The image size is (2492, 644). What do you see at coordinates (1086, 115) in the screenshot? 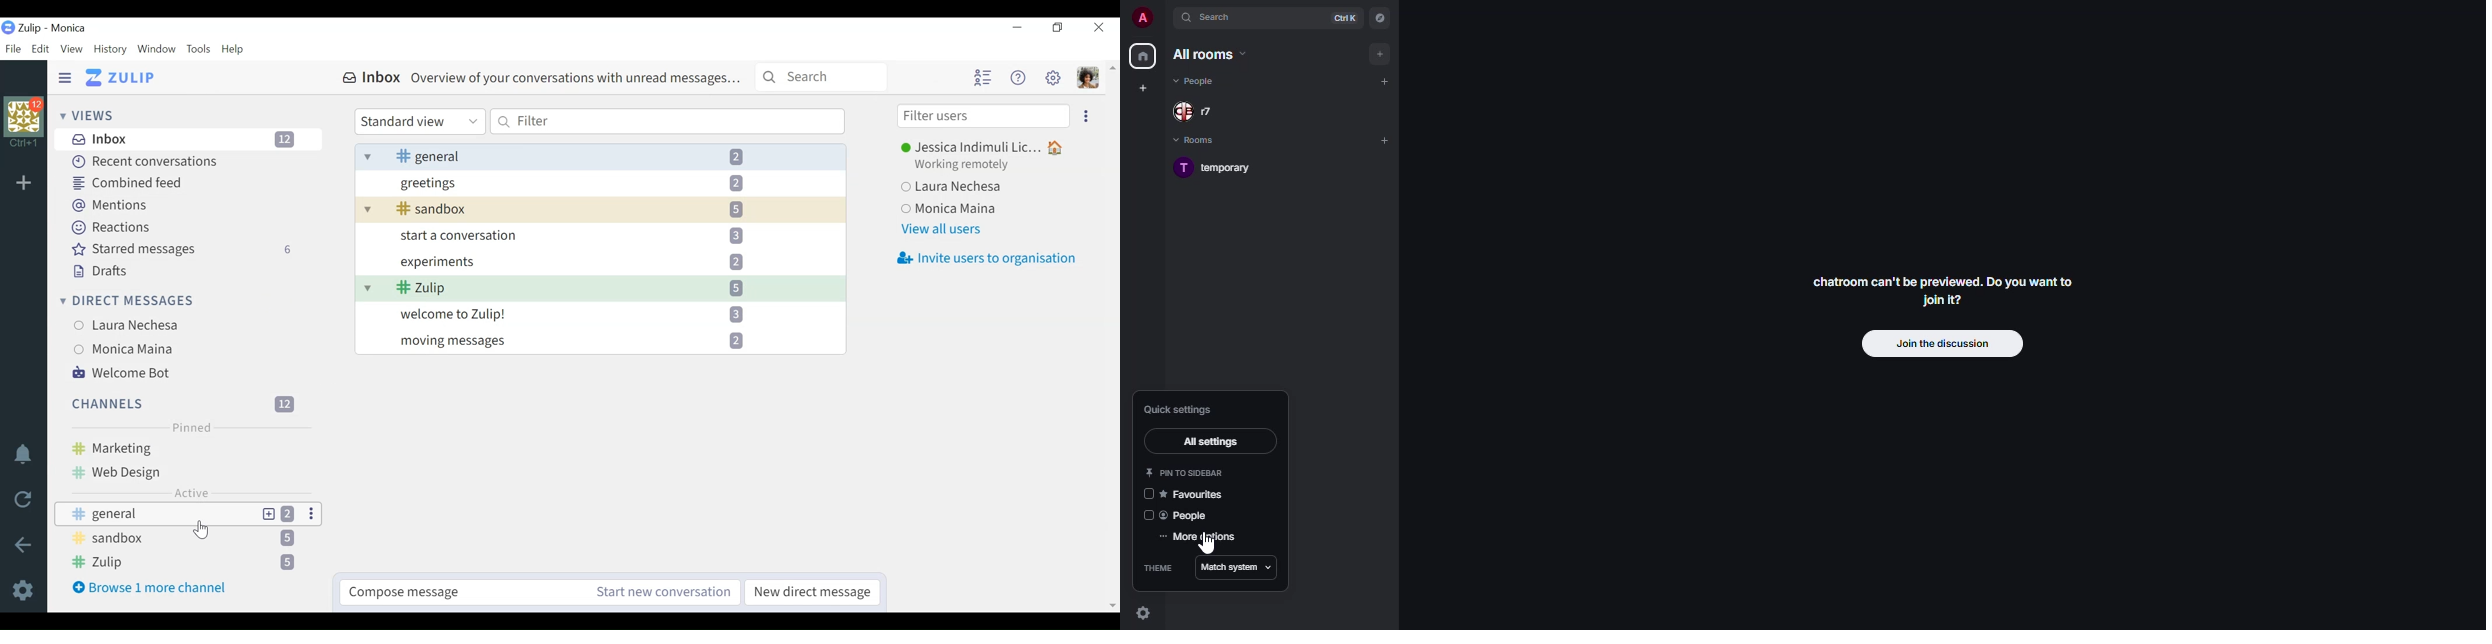
I see `Ellipse` at bounding box center [1086, 115].